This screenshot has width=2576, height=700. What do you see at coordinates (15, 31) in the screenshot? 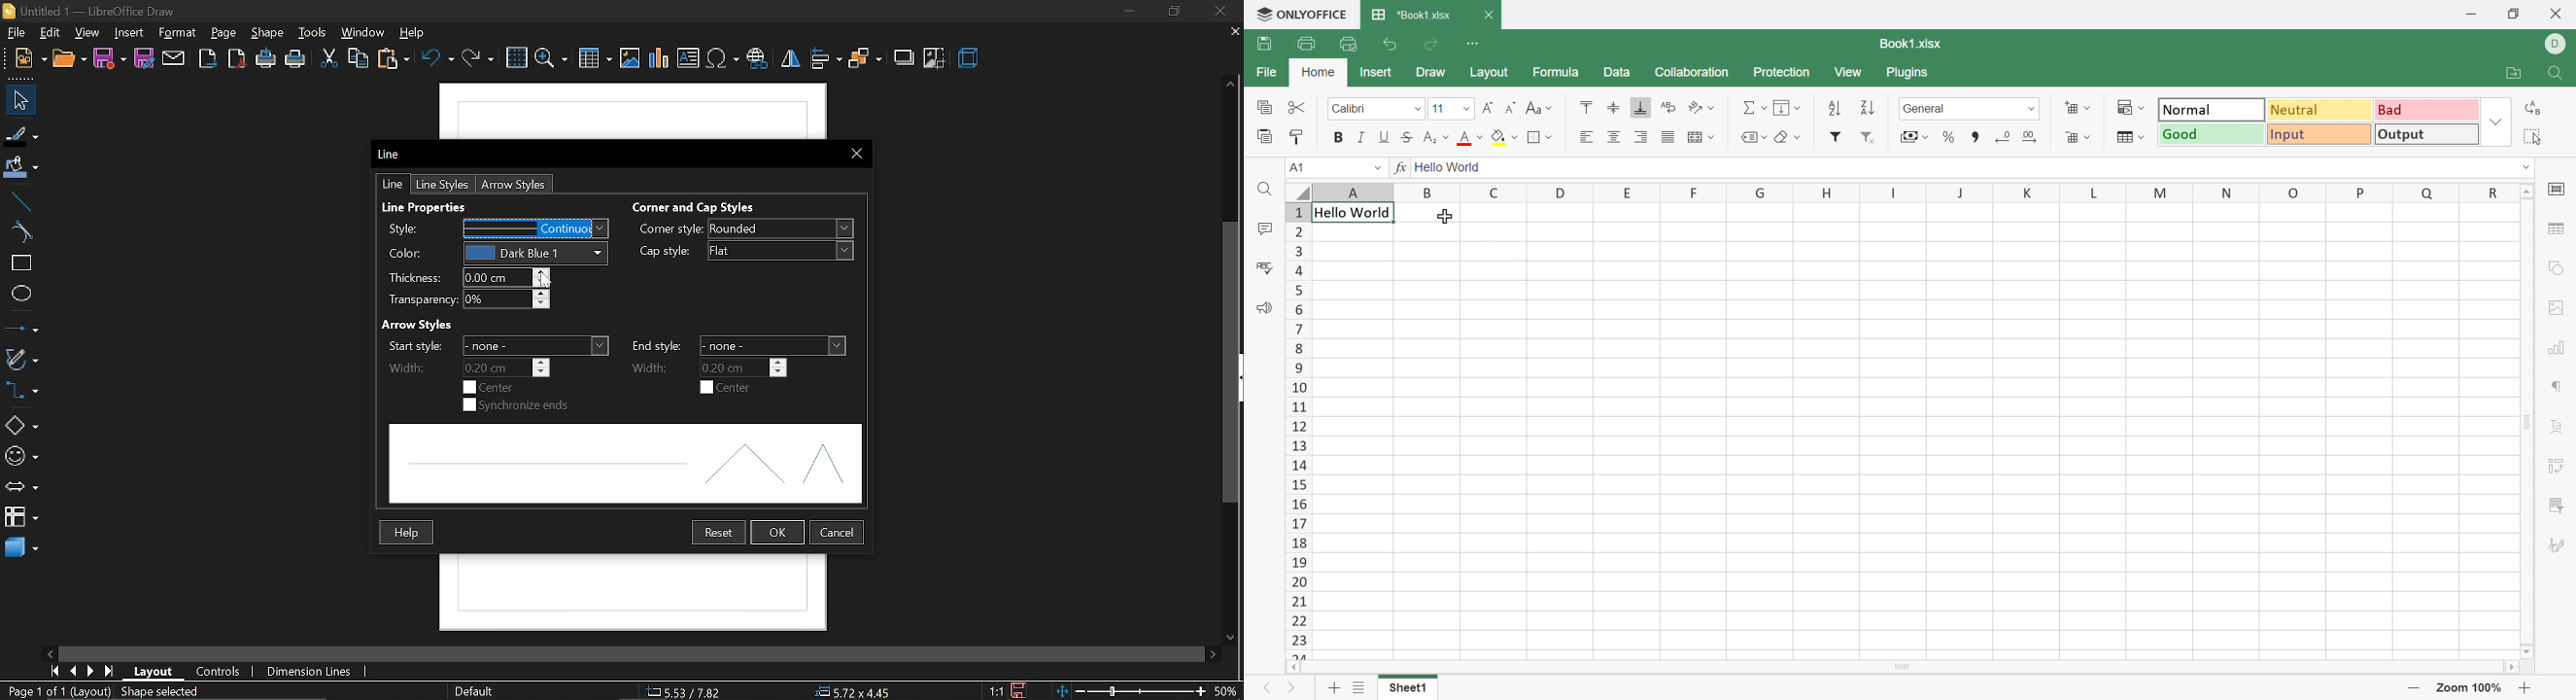
I see `file` at bounding box center [15, 31].